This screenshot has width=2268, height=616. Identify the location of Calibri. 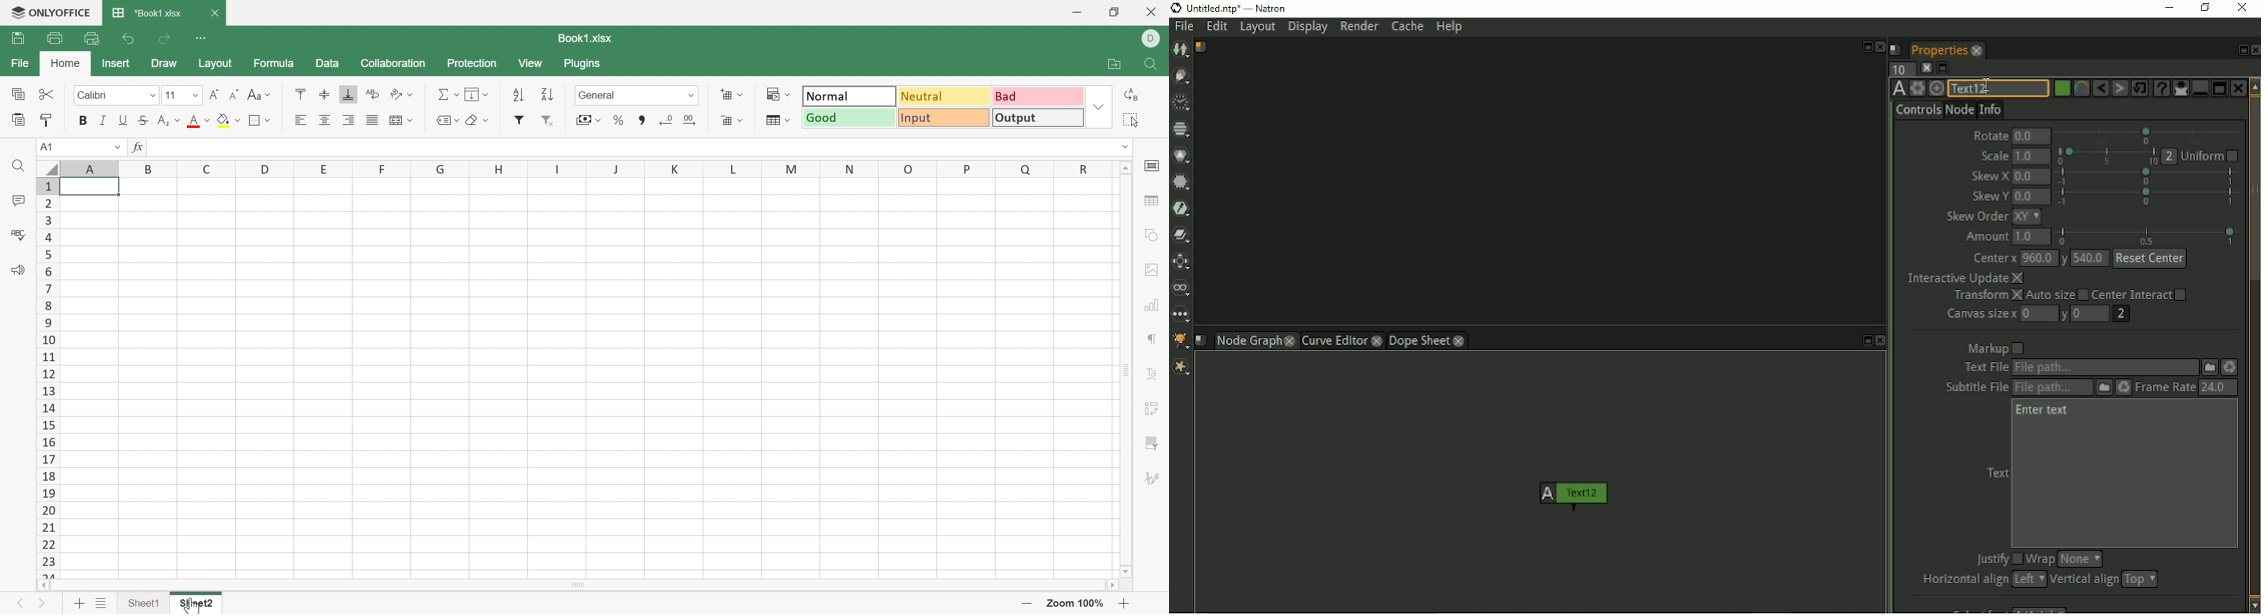
(93, 94).